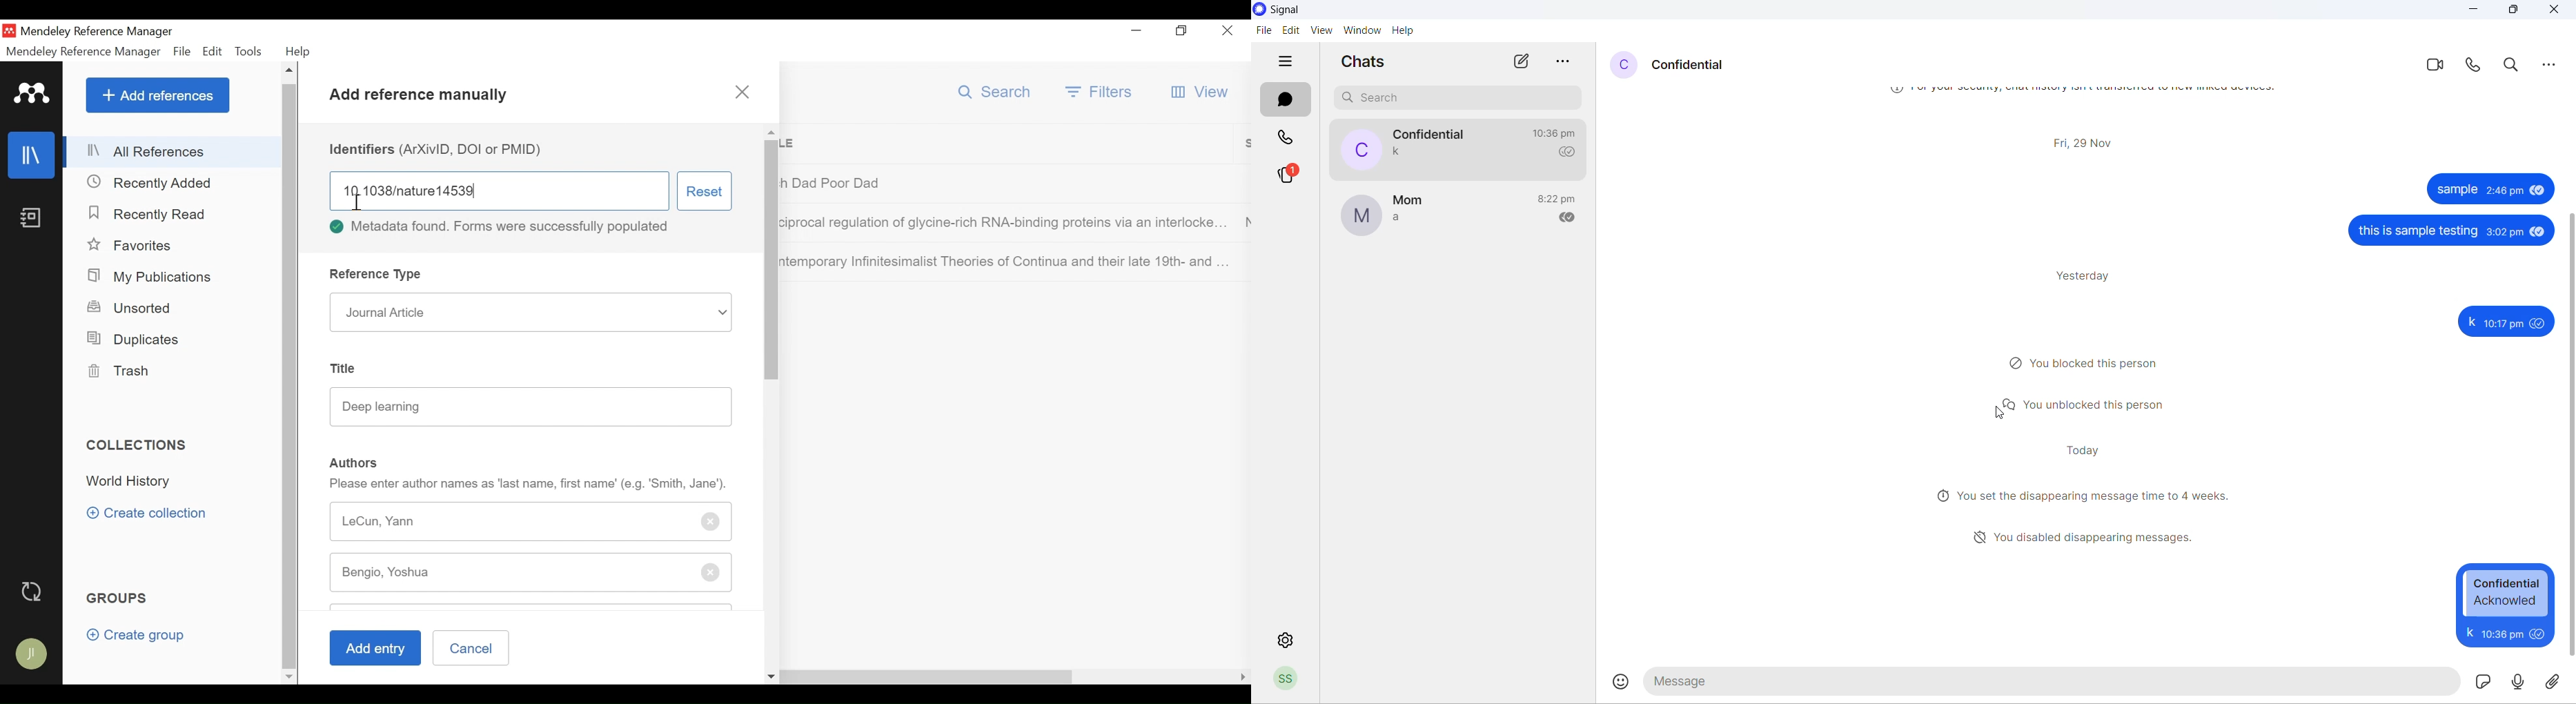  What do you see at coordinates (1201, 93) in the screenshot?
I see `View` at bounding box center [1201, 93].